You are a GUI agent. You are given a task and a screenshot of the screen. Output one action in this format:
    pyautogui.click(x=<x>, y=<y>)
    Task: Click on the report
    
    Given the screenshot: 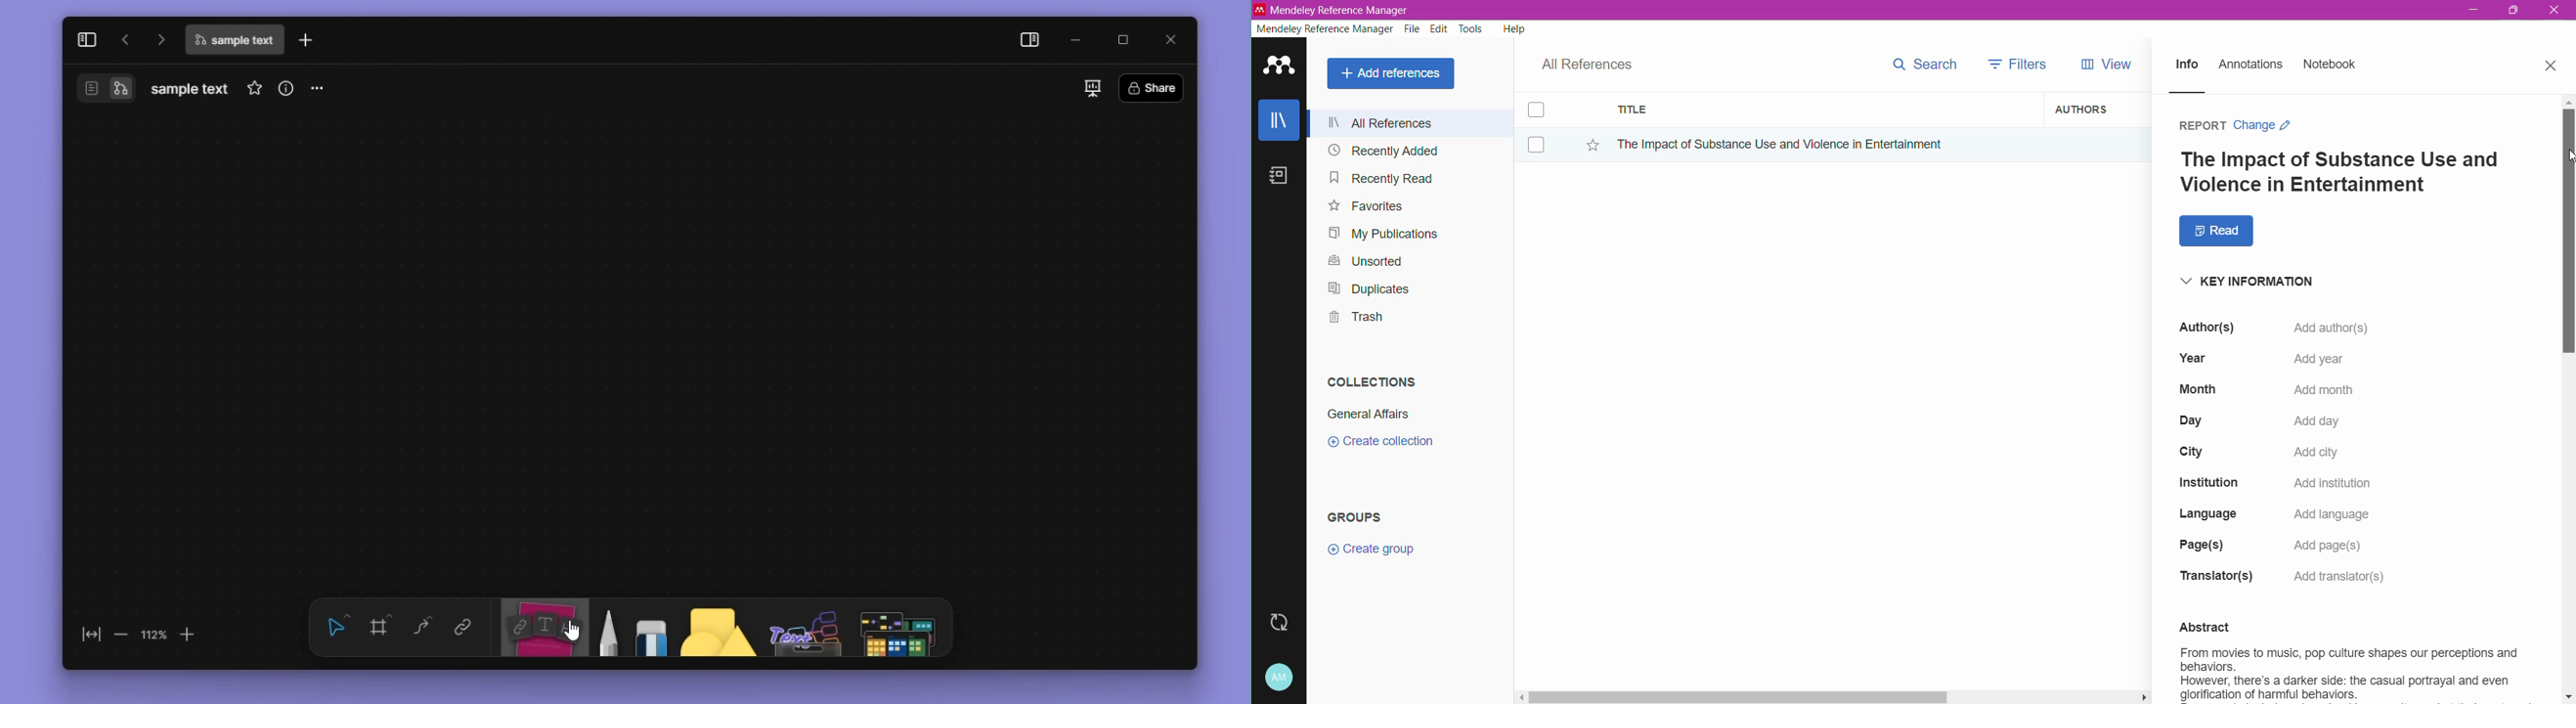 What is the action you would take?
    pyautogui.click(x=2200, y=126)
    